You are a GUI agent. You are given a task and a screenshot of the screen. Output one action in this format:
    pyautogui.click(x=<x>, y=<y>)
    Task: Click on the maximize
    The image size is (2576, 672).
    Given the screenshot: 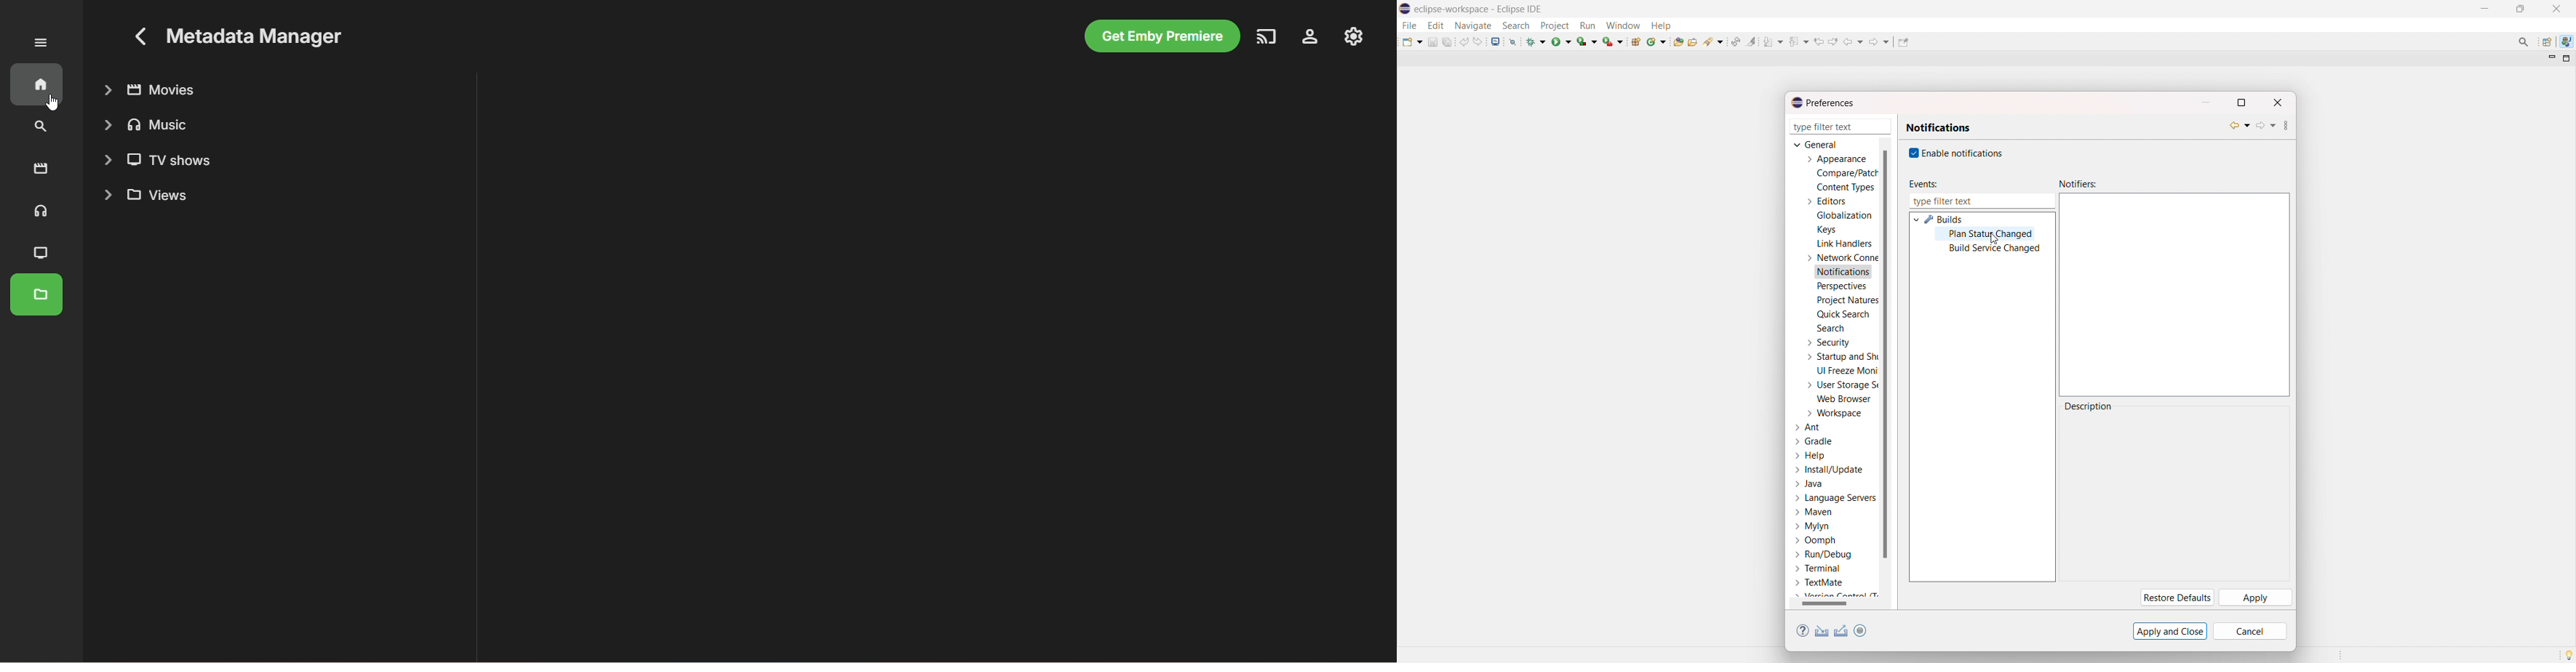 What is the action you would take?
    pyautogui.click(x=2520, y=9)
    